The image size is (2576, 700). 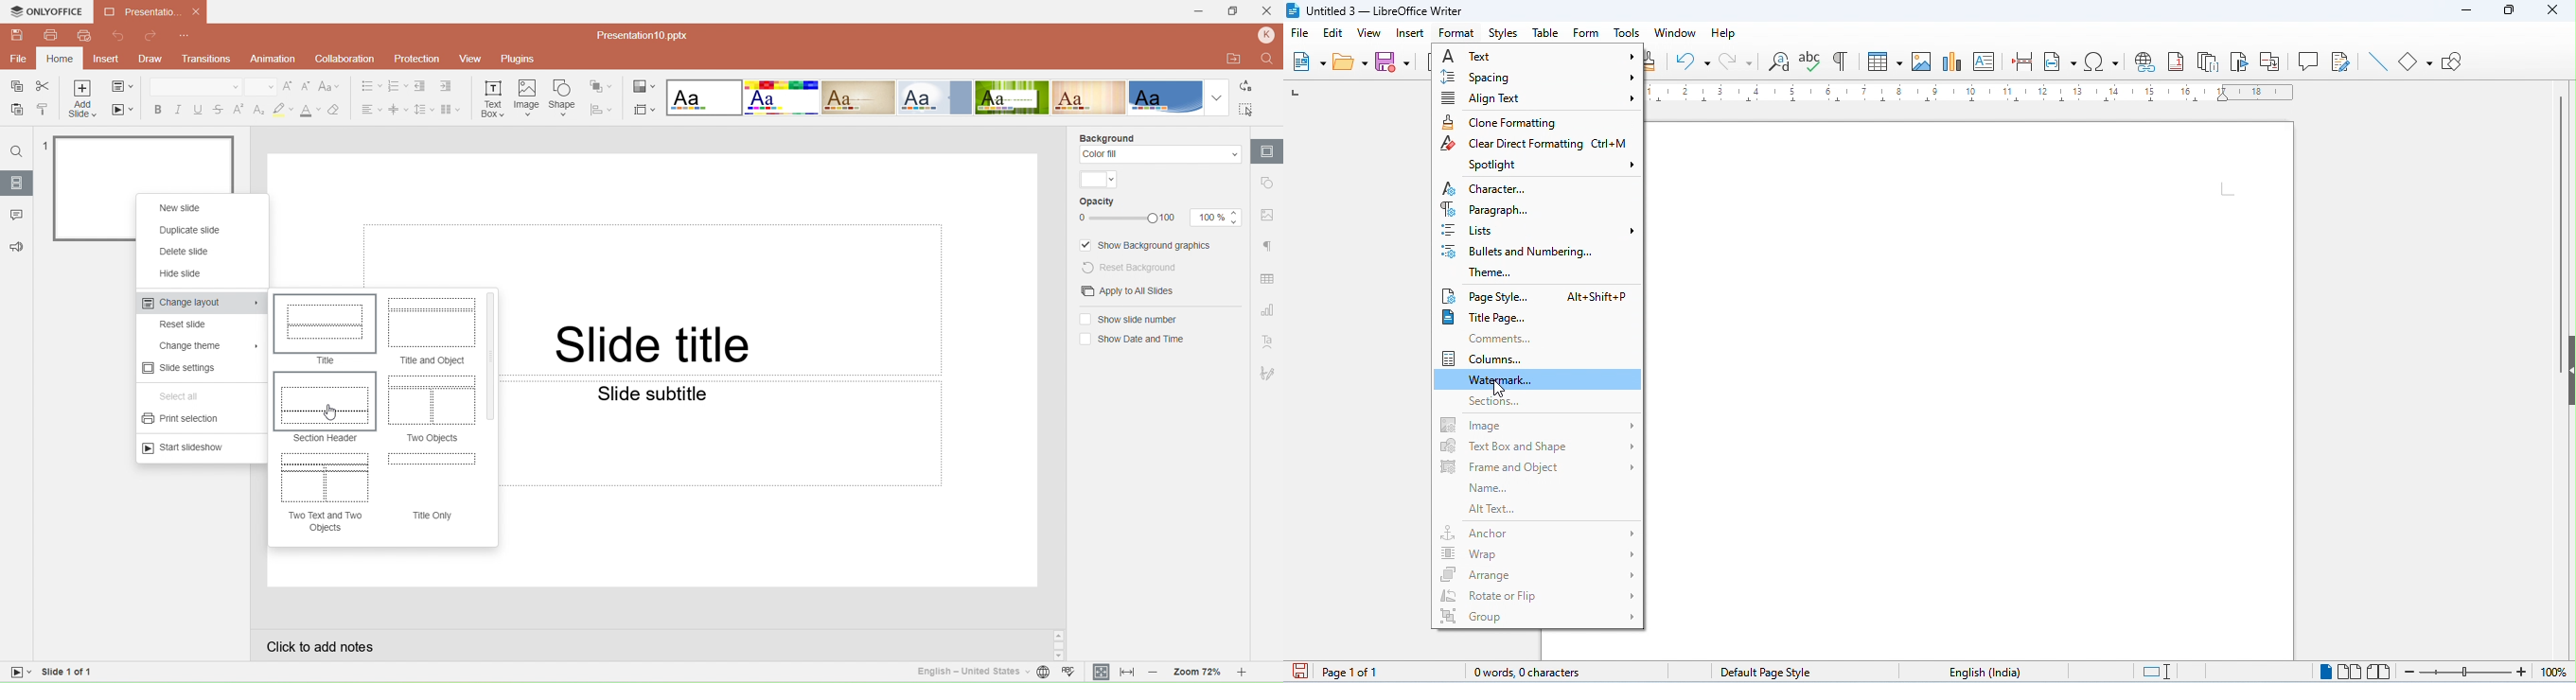 What do you see at coordinates (1540, 99) in the screenshot?
I see `align text` at bounding box center [1540, 99].